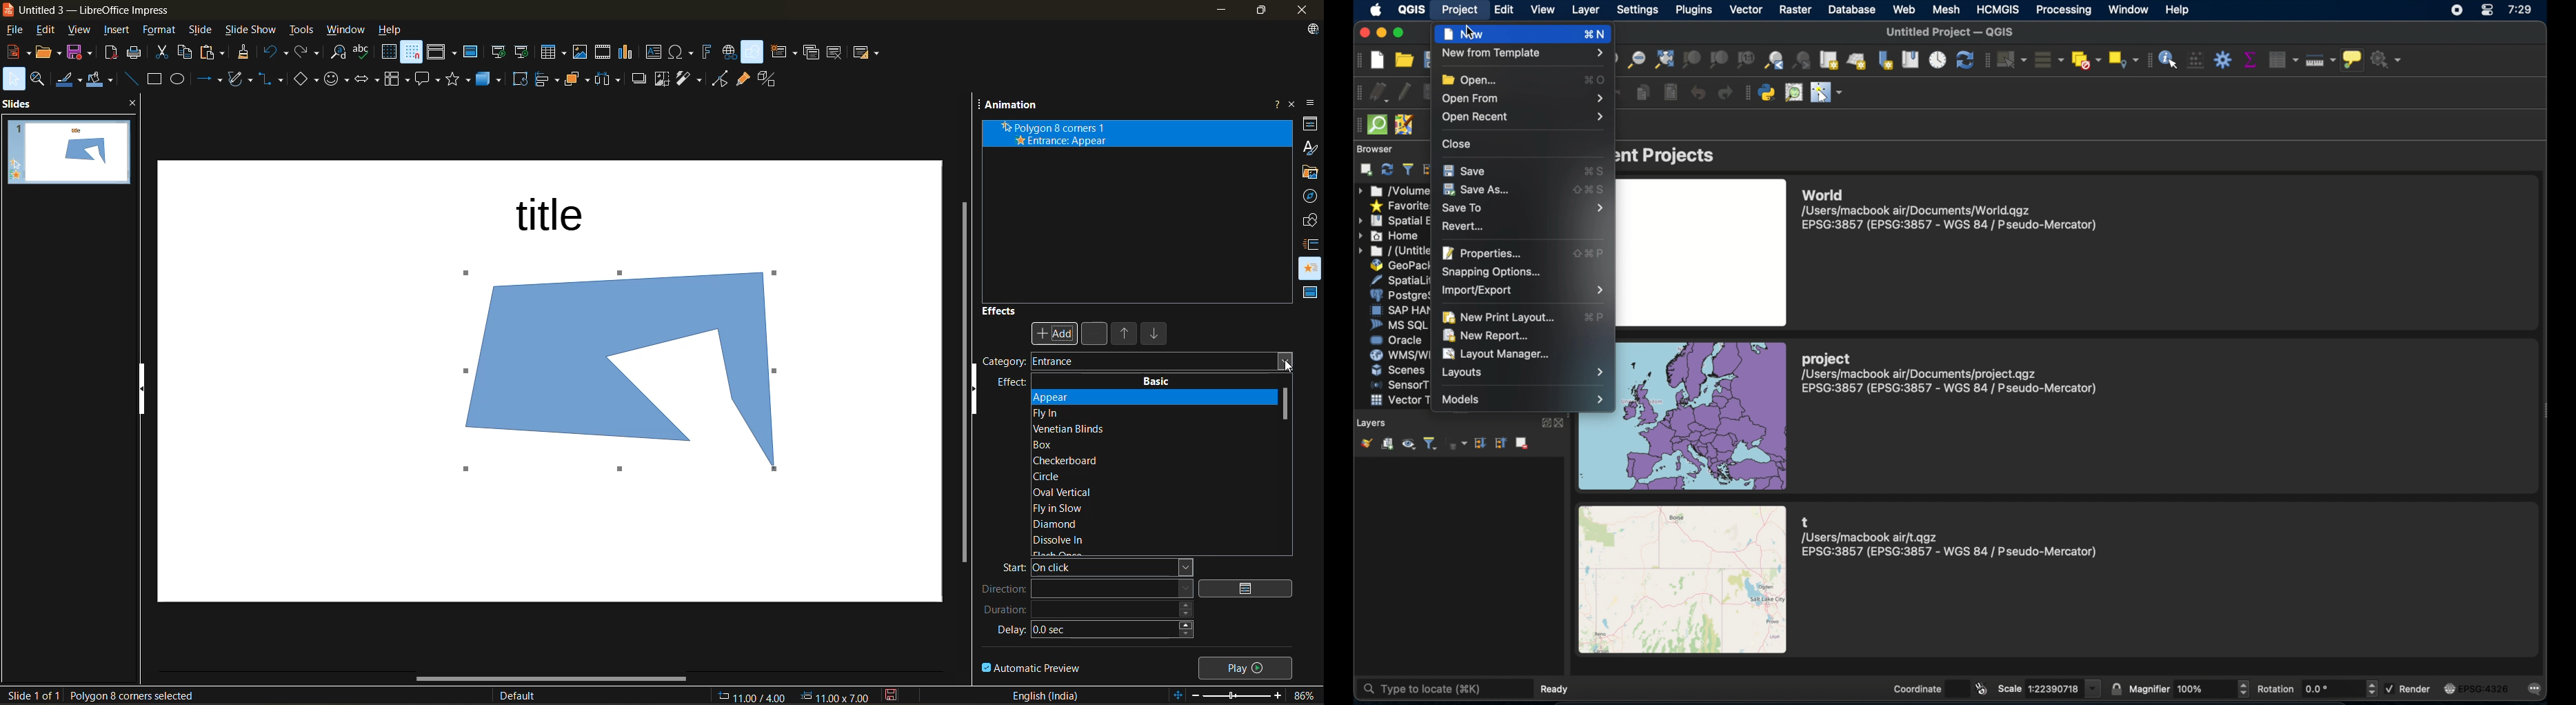  I want to click on block arrows, so click(368, 81).